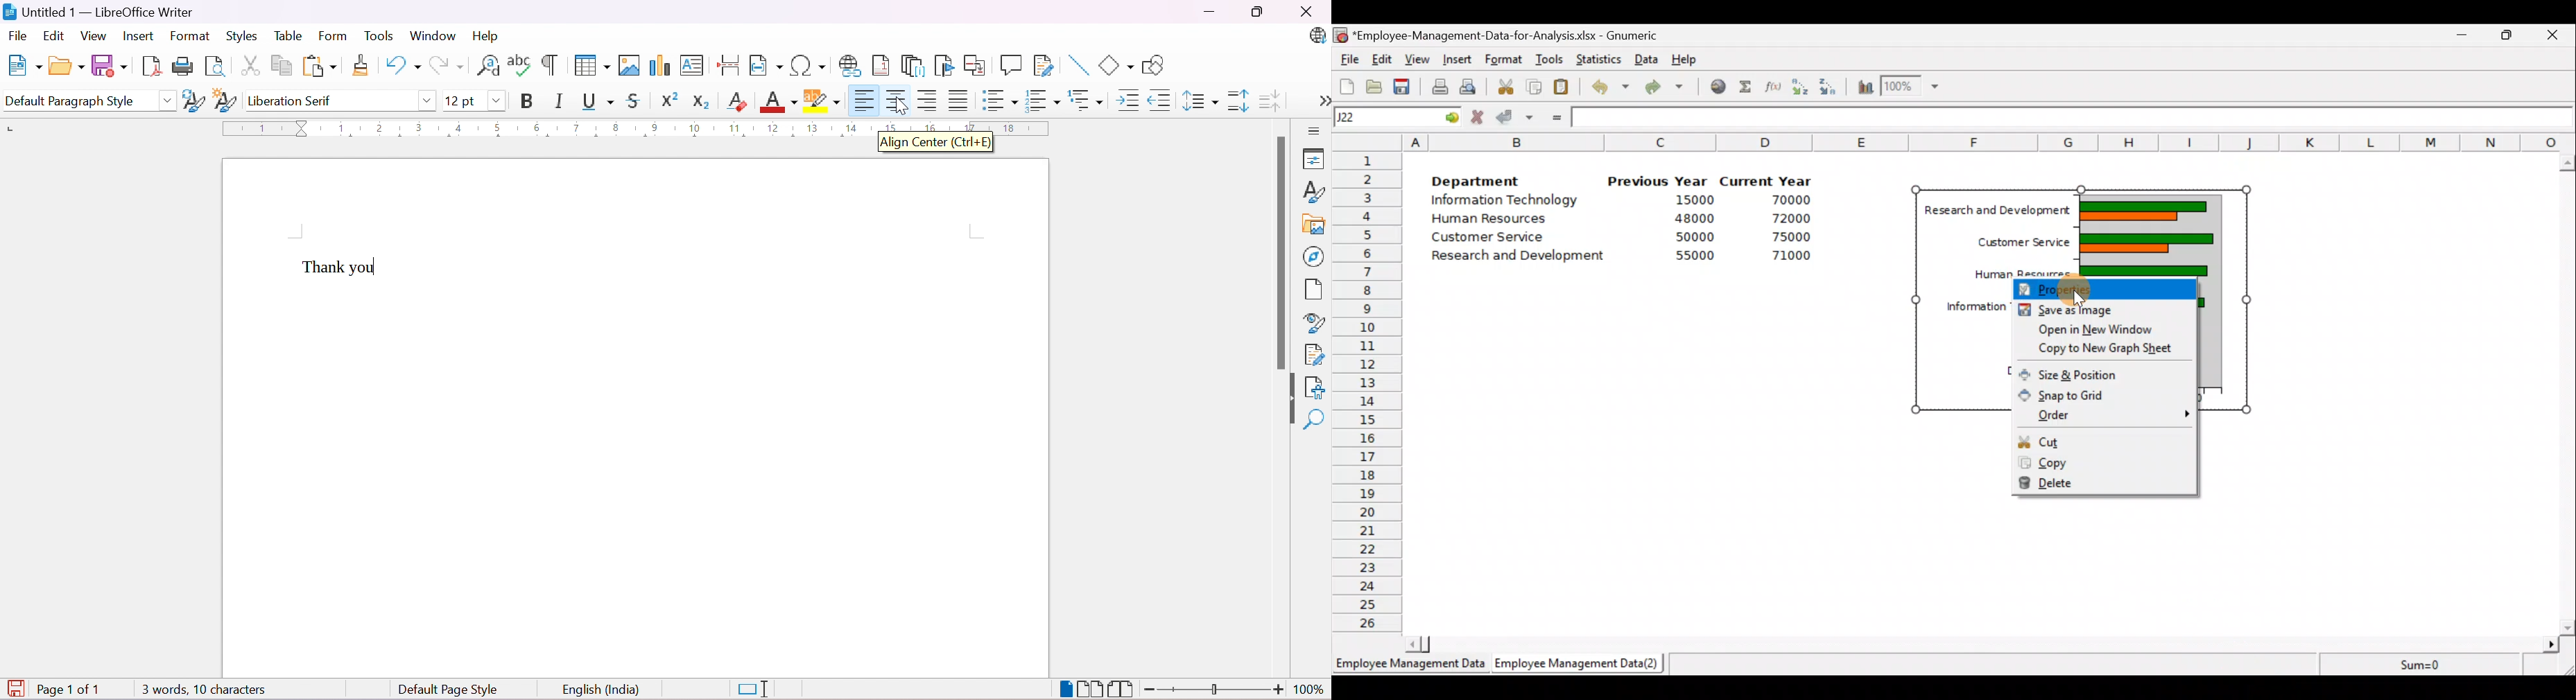 The width and height of the screenshot is (2576, 700). I want to click on Toggle Unordered List, so click(996, 100).